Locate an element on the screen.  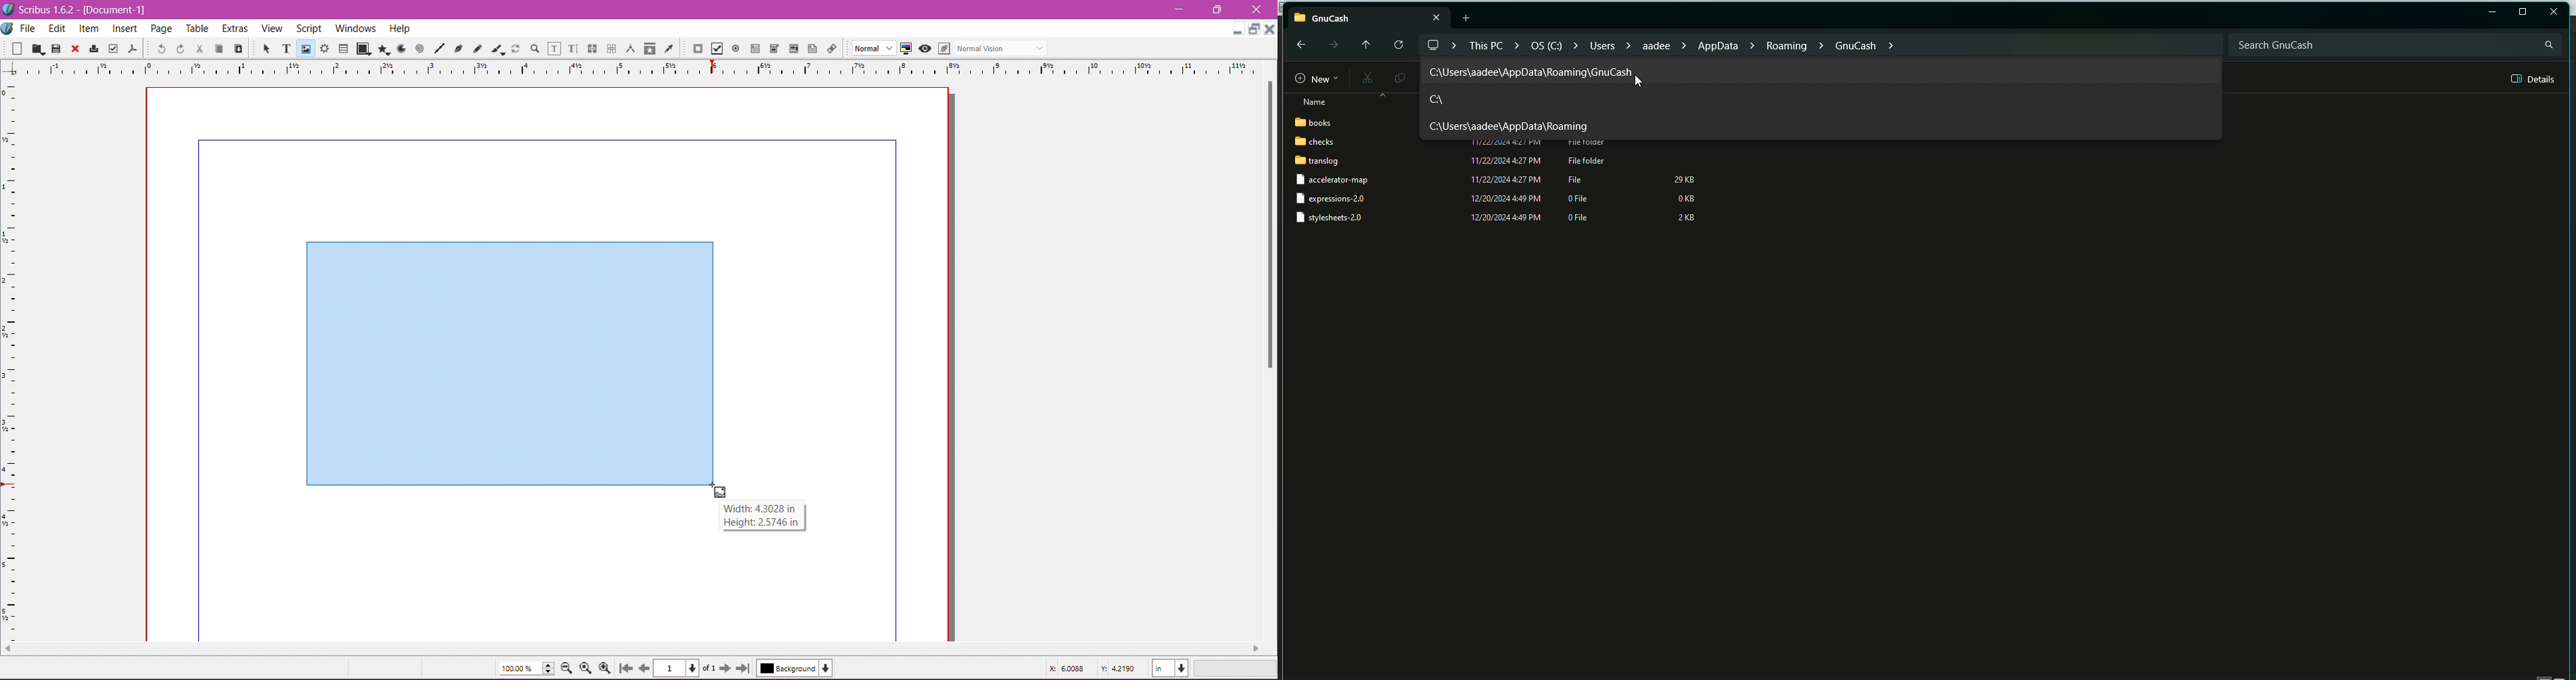
Preflight Verifier is located at coordinates (113, 49).